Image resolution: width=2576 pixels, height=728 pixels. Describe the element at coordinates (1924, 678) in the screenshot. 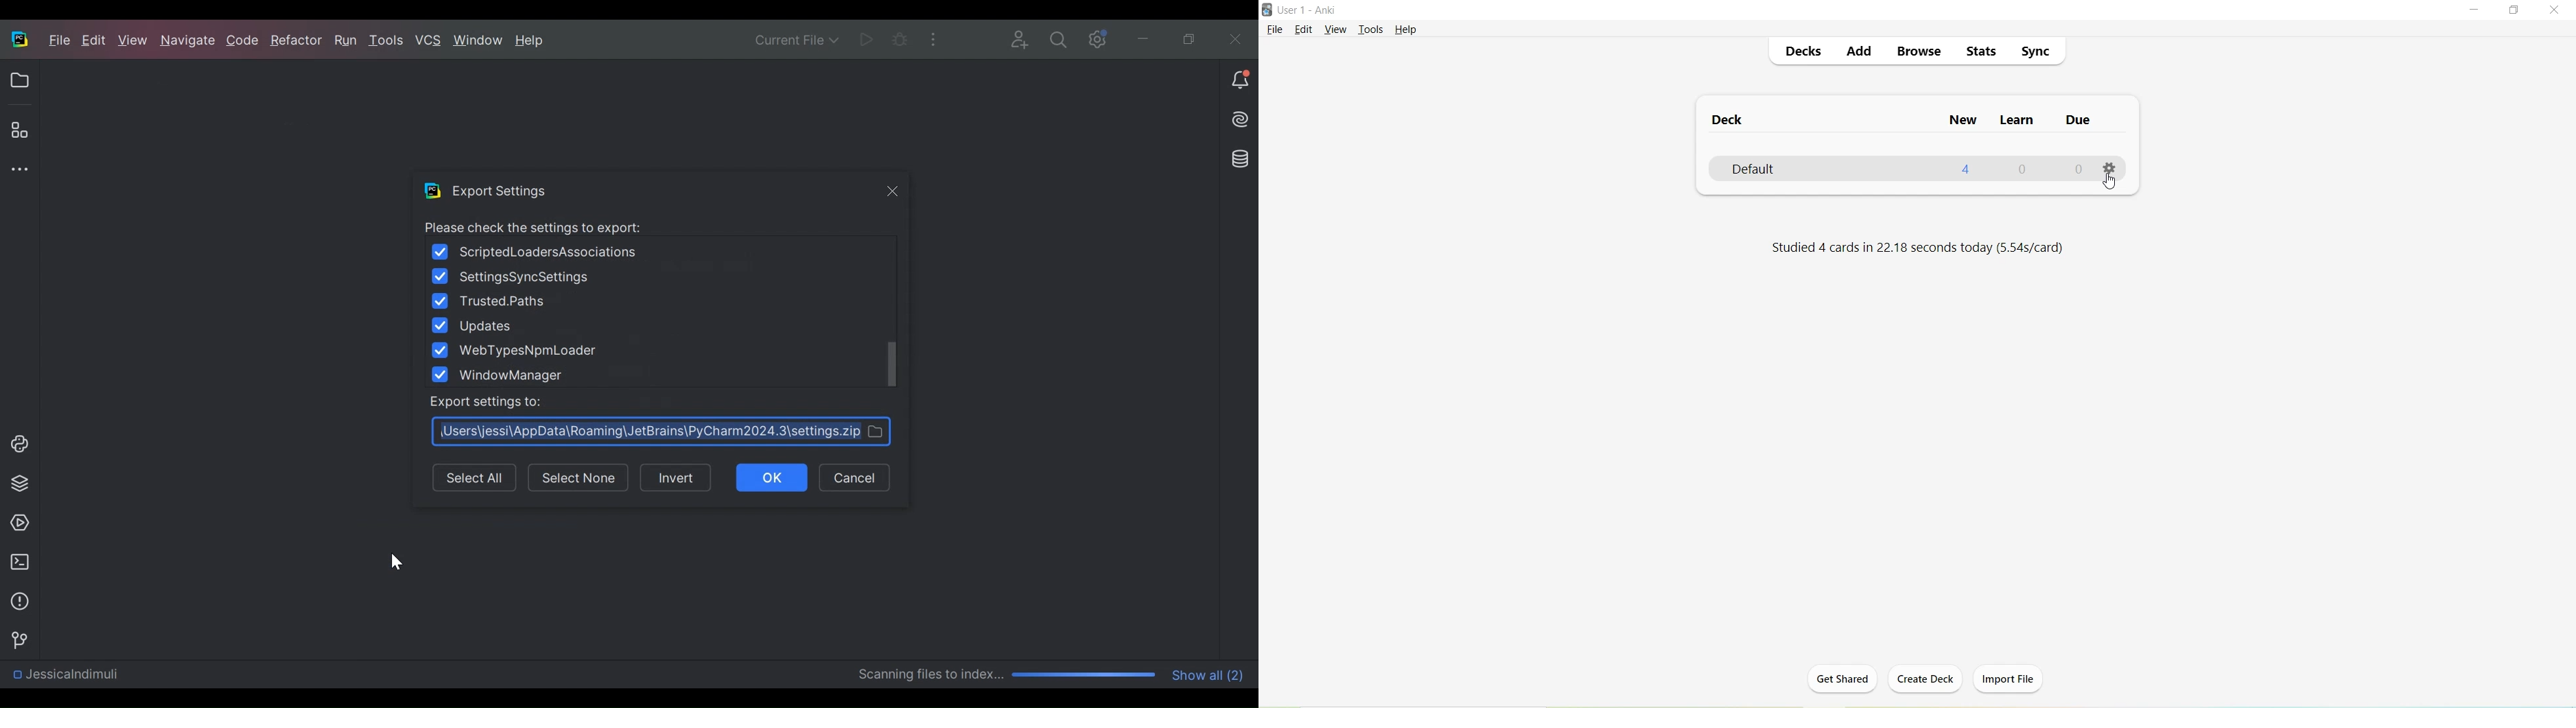

I see `Create Deck` at that location.